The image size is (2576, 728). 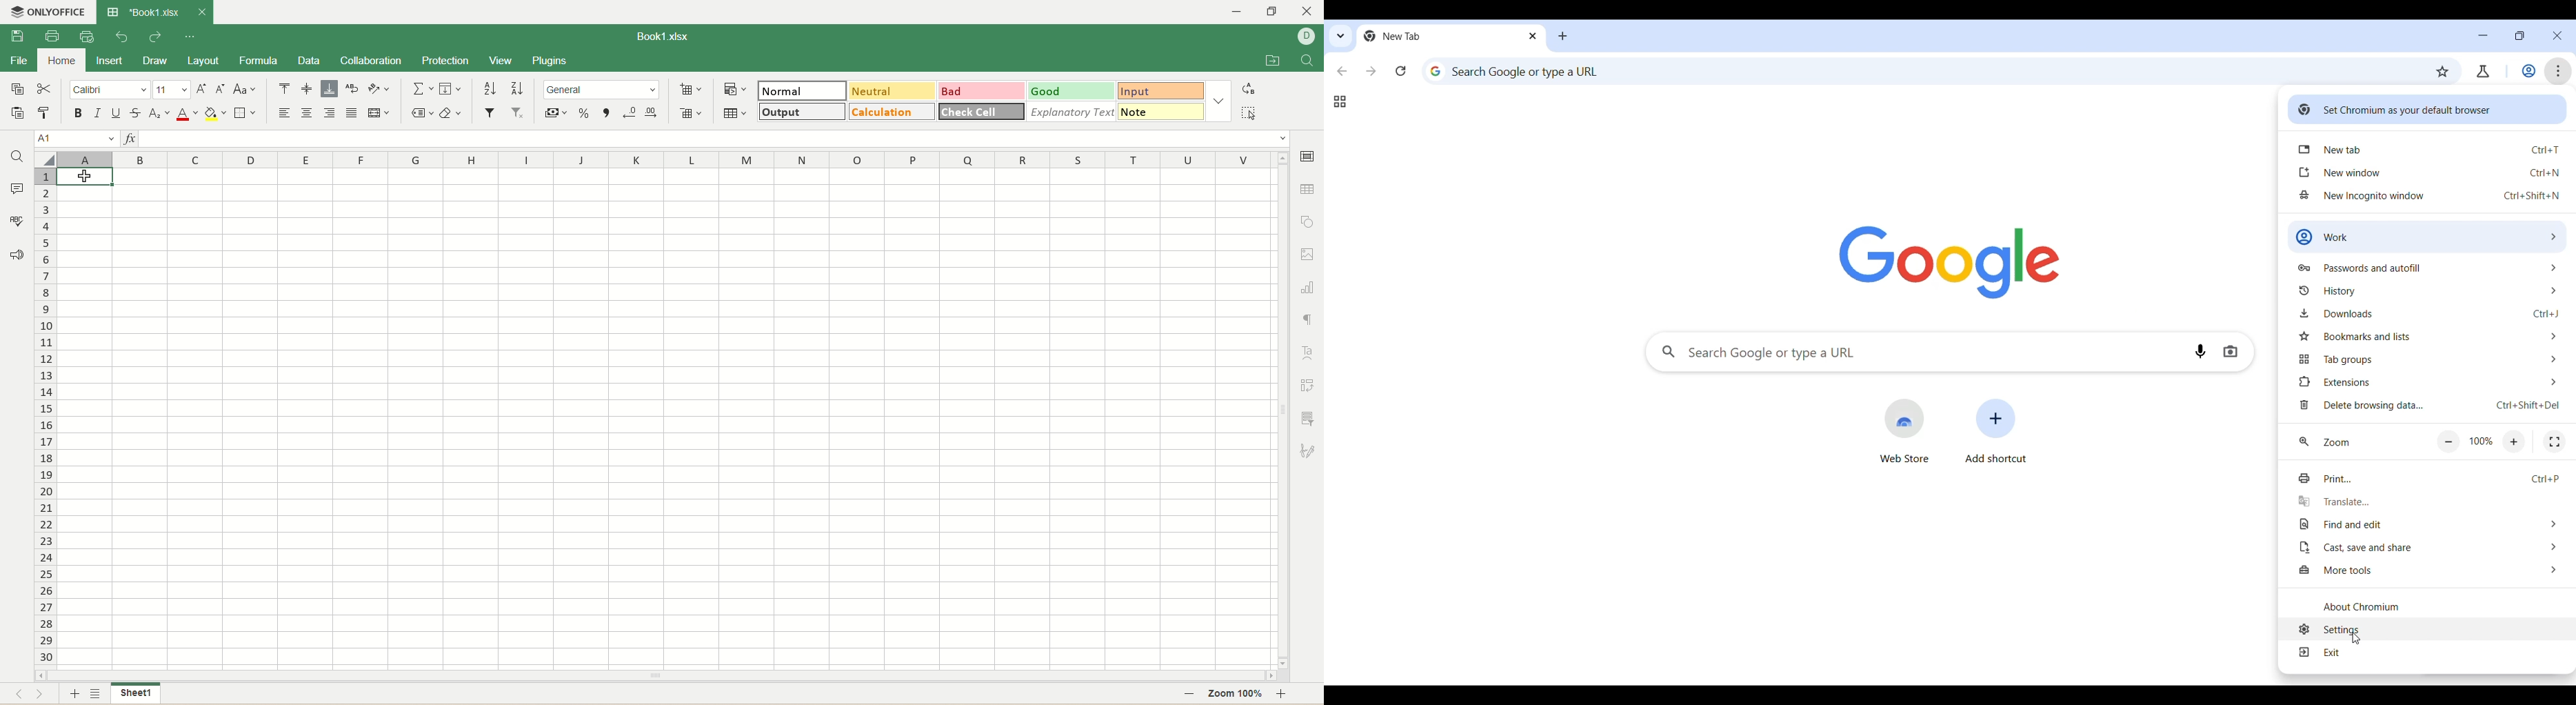 What do you see at coordinates (85, 176) in the screenshot?
I see `cursor` at bounding box center [85, 176].